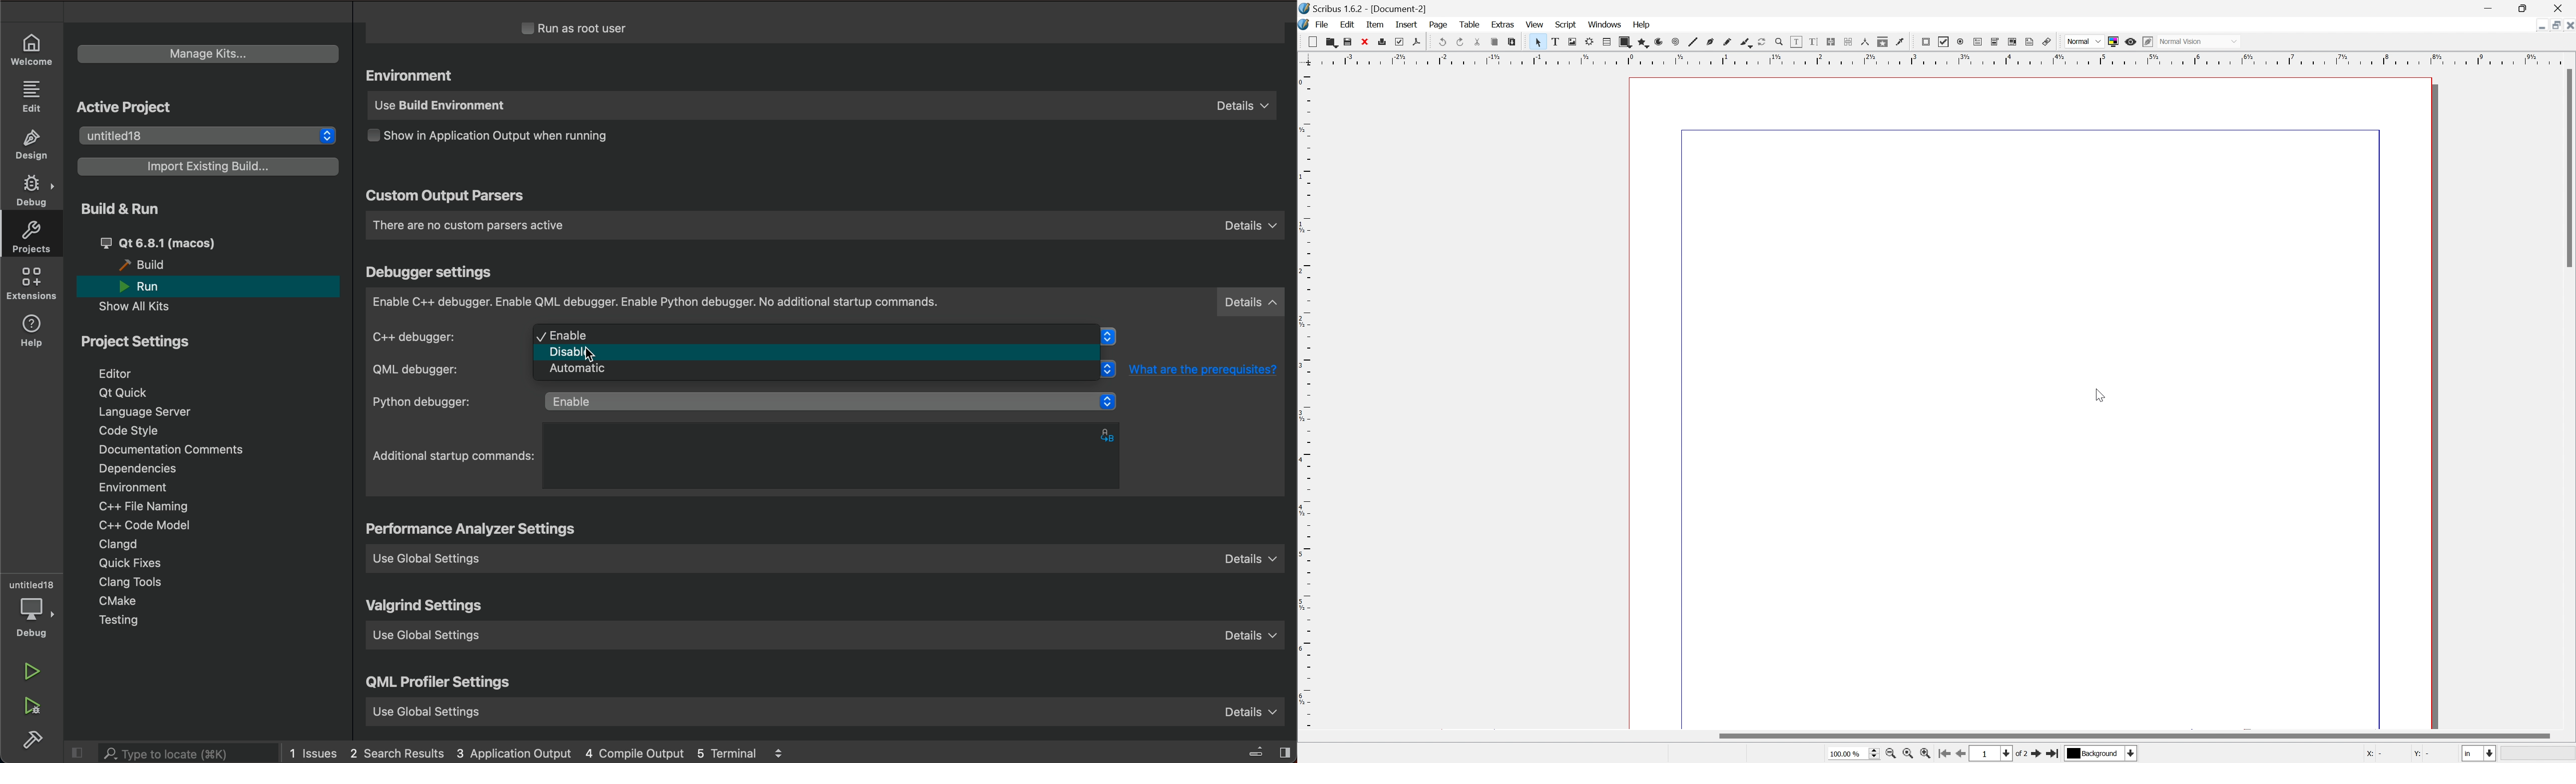 This screenshot has height=784, width=2576. What do you see at coordinates (1963, 755) in the screenshot?
I see `go to previous page` at bounding box center [1963, 755].